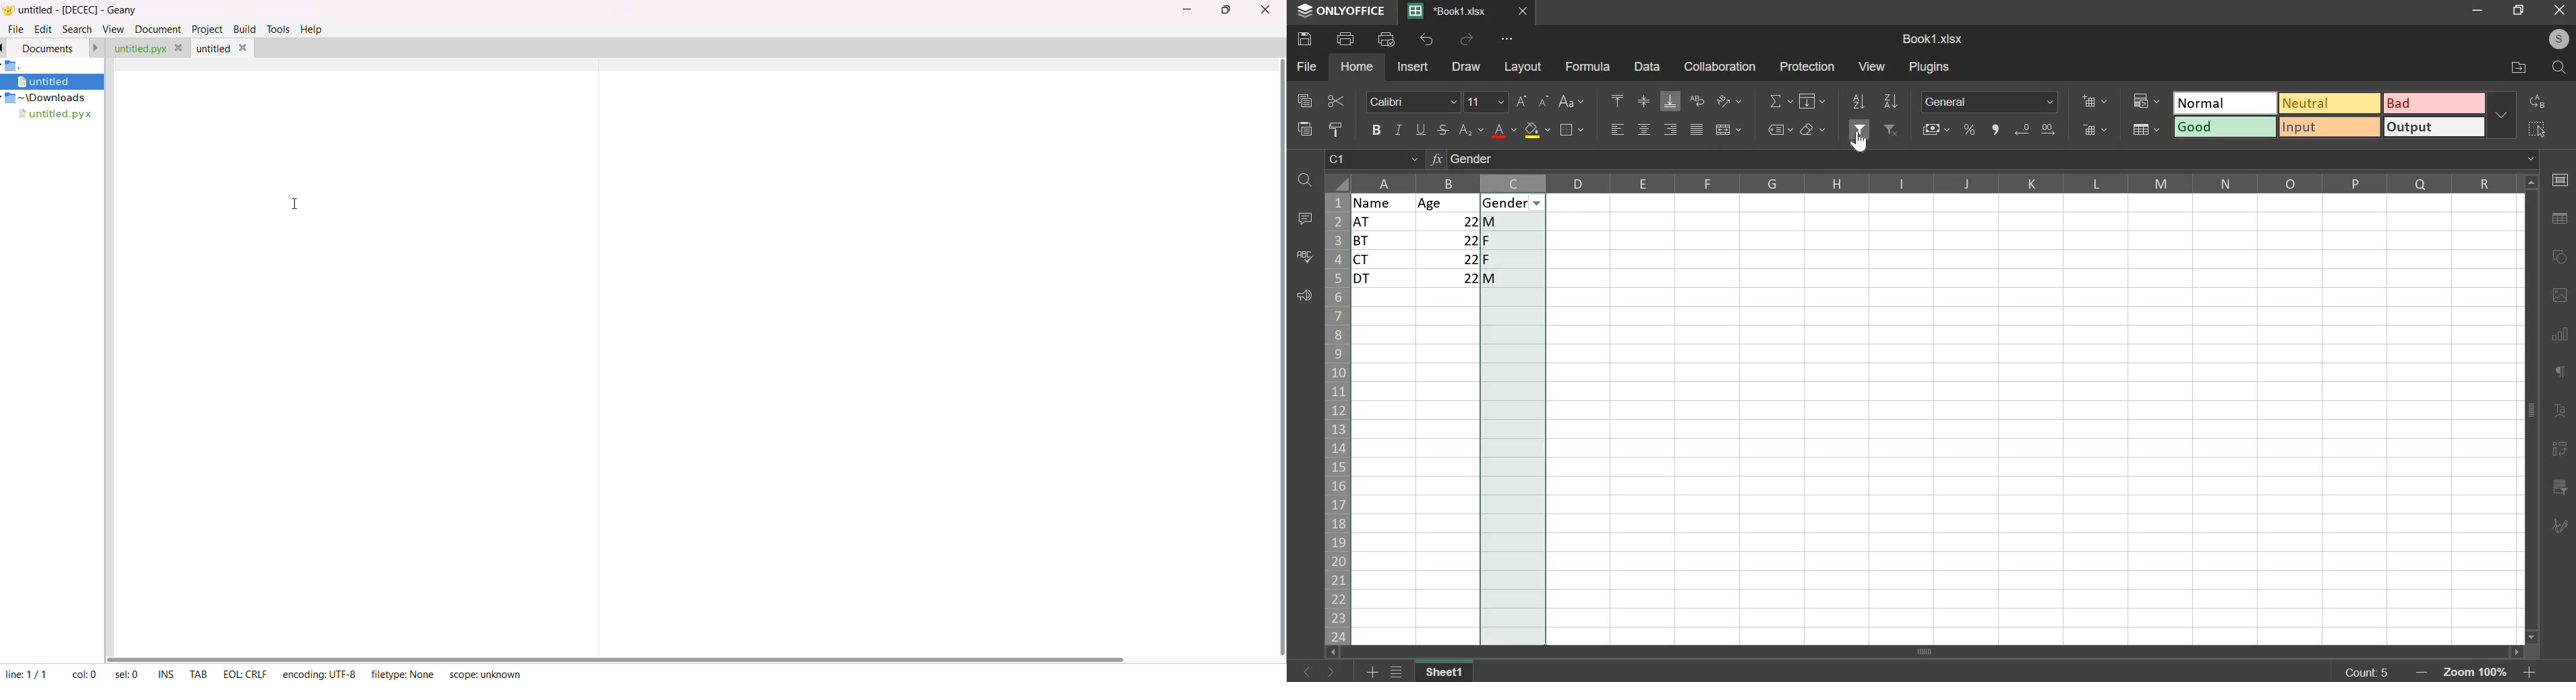  What do you see at coordinates (1983, 161) in the screenshot?
I see `insert function` at bounding box center [1983, 161].